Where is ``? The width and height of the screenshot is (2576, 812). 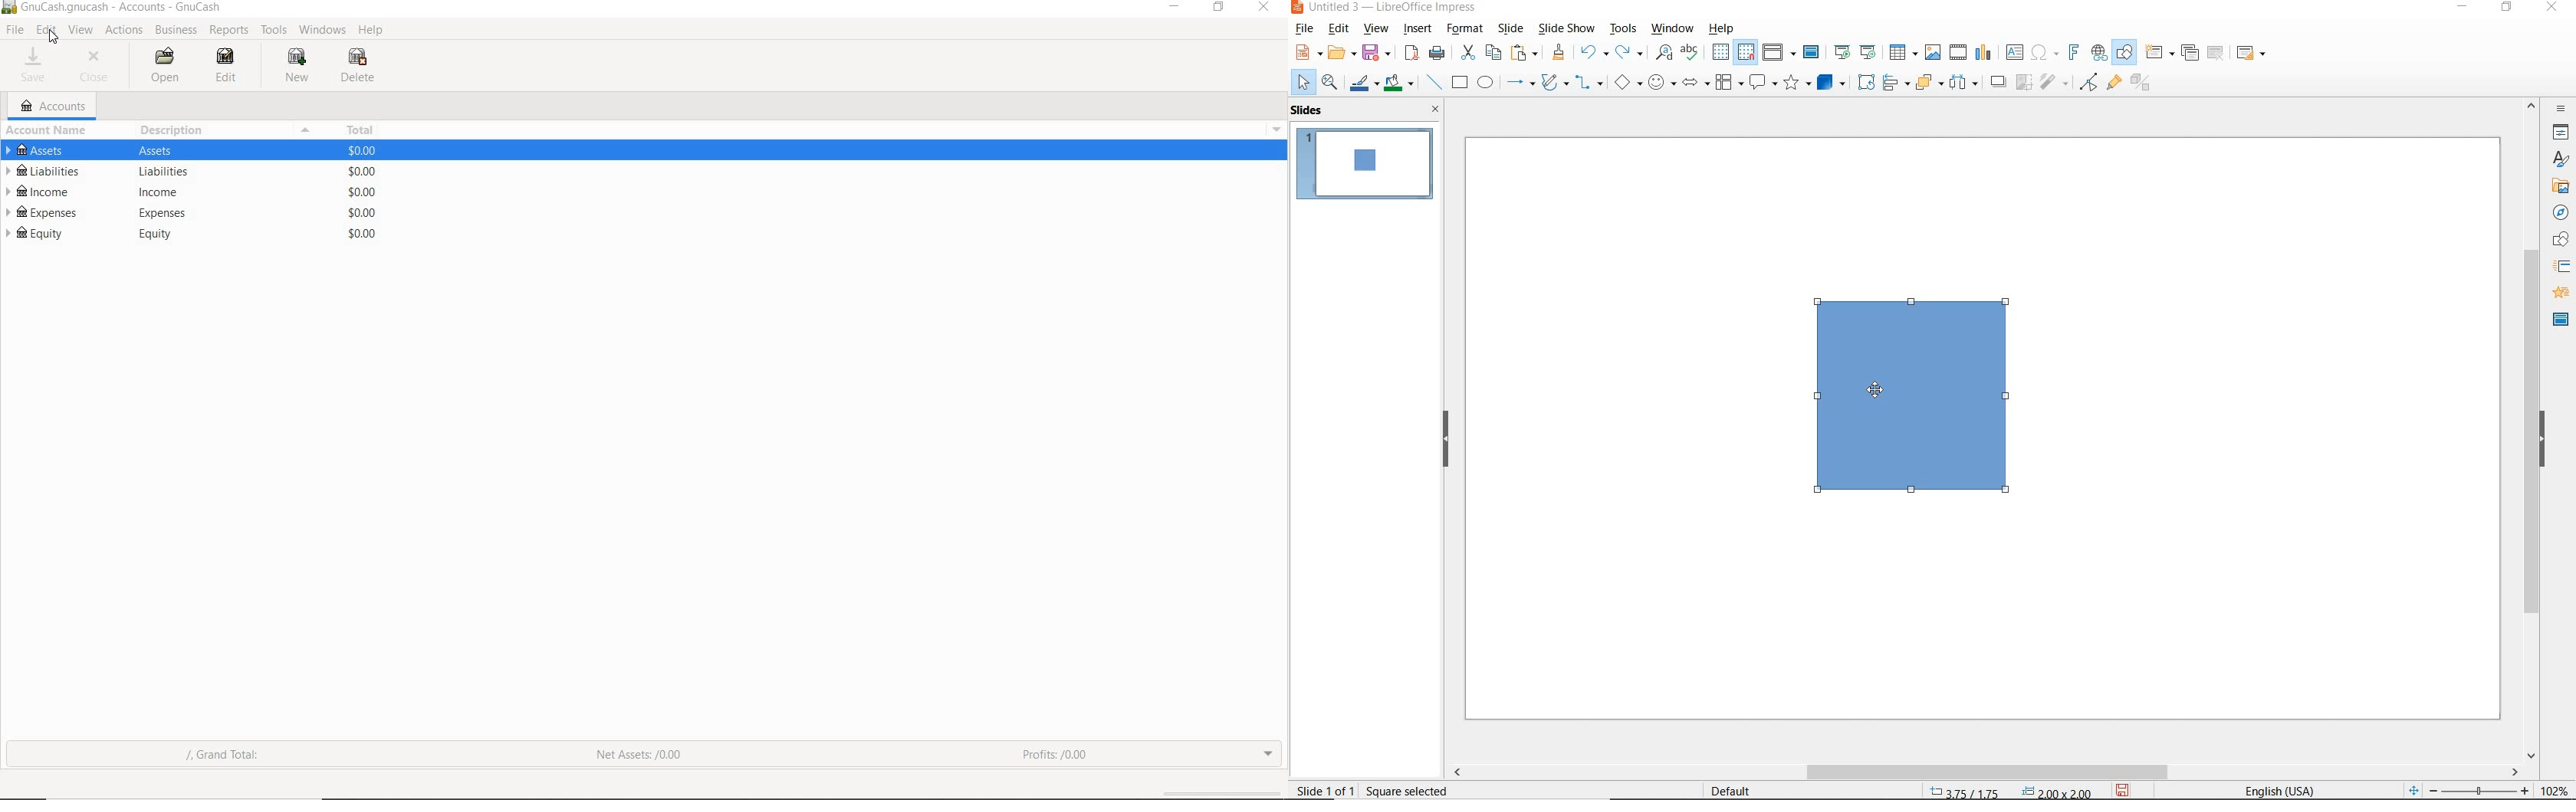  is located at coordinates (368, 192).